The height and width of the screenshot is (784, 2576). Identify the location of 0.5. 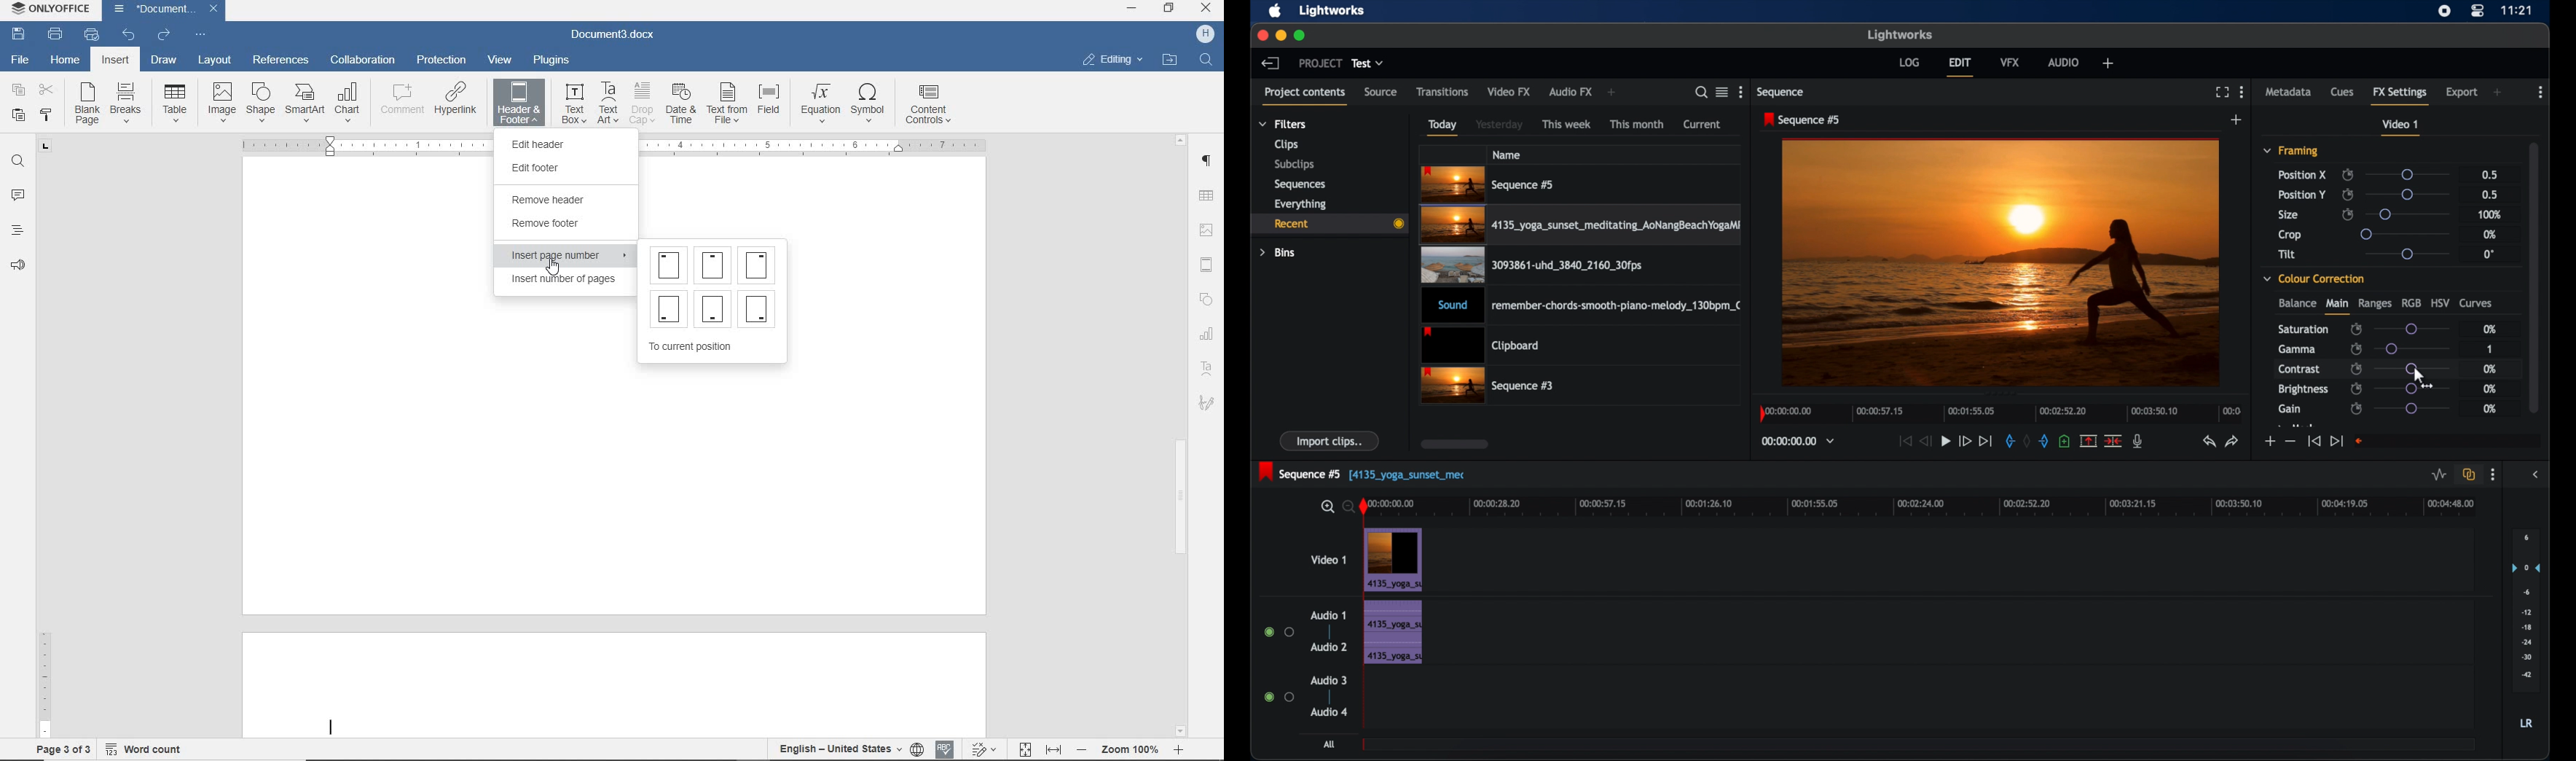
(2491, 194).